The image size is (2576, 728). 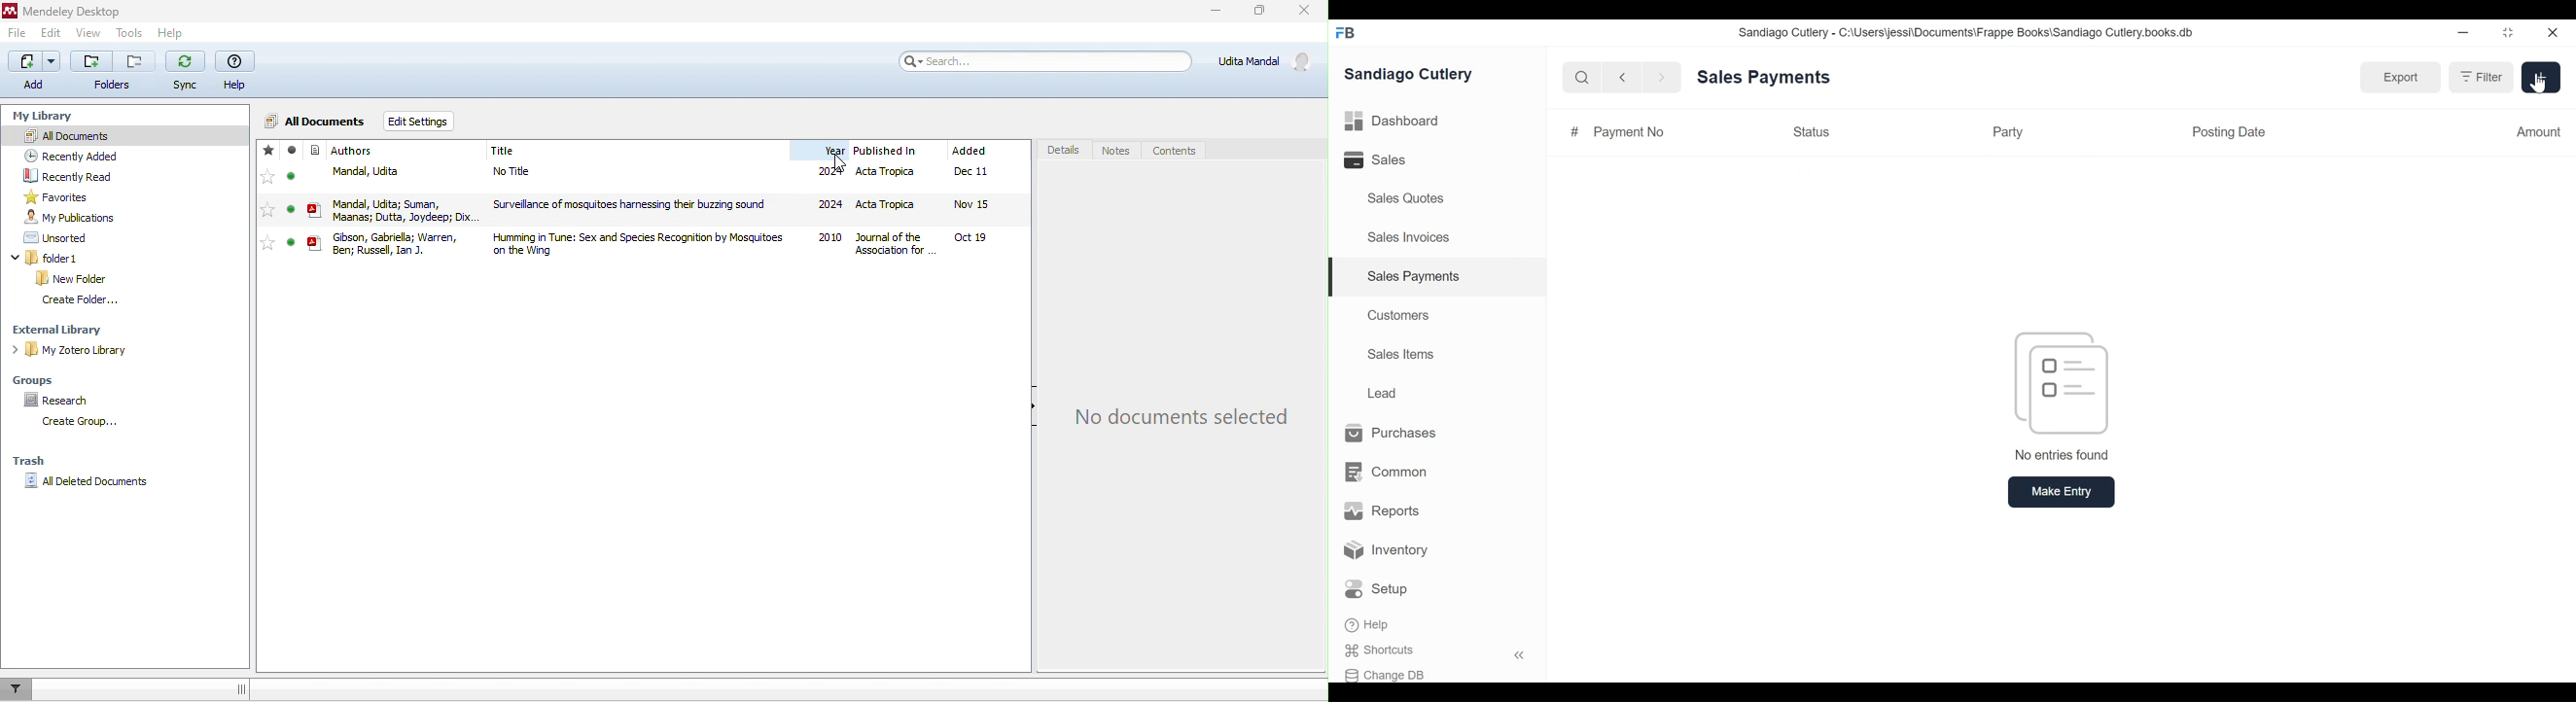 I want to click on Amount, so click(x=2538, y=133).